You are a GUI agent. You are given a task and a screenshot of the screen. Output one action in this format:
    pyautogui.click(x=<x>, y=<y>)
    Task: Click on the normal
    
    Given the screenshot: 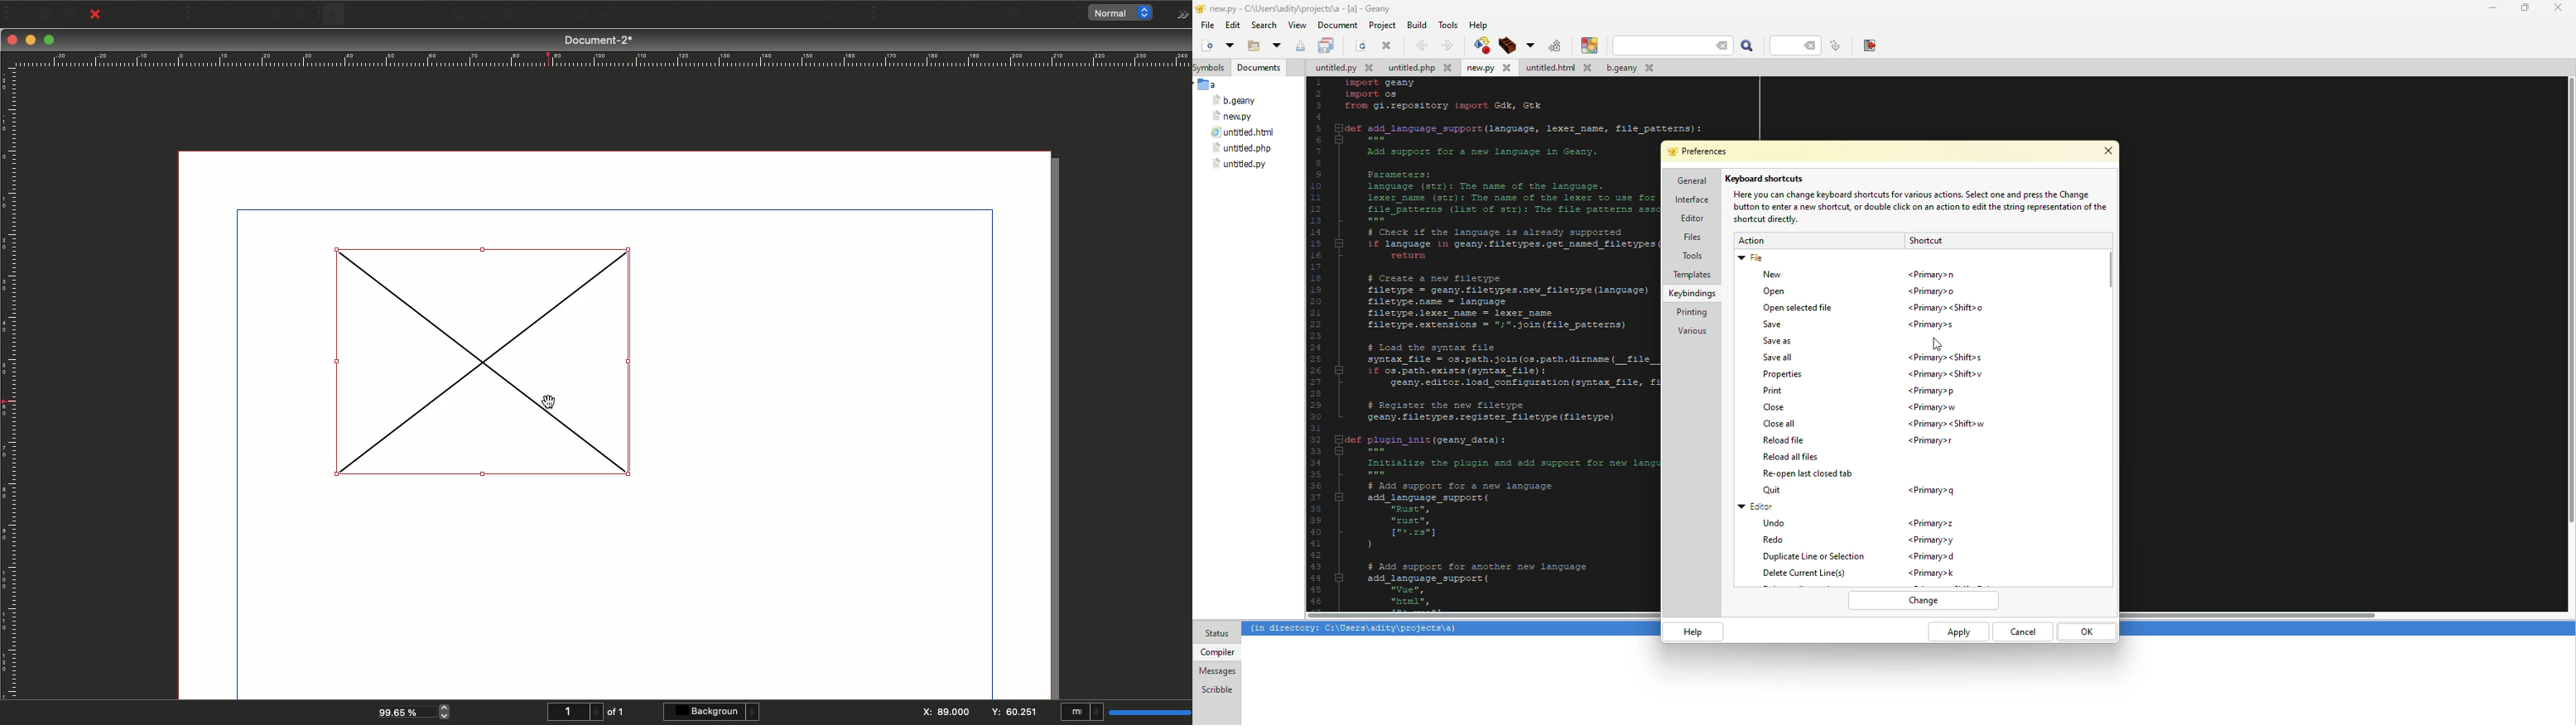 What is the action you would take?
    pyautogui.click(x=1124, y=13)
    